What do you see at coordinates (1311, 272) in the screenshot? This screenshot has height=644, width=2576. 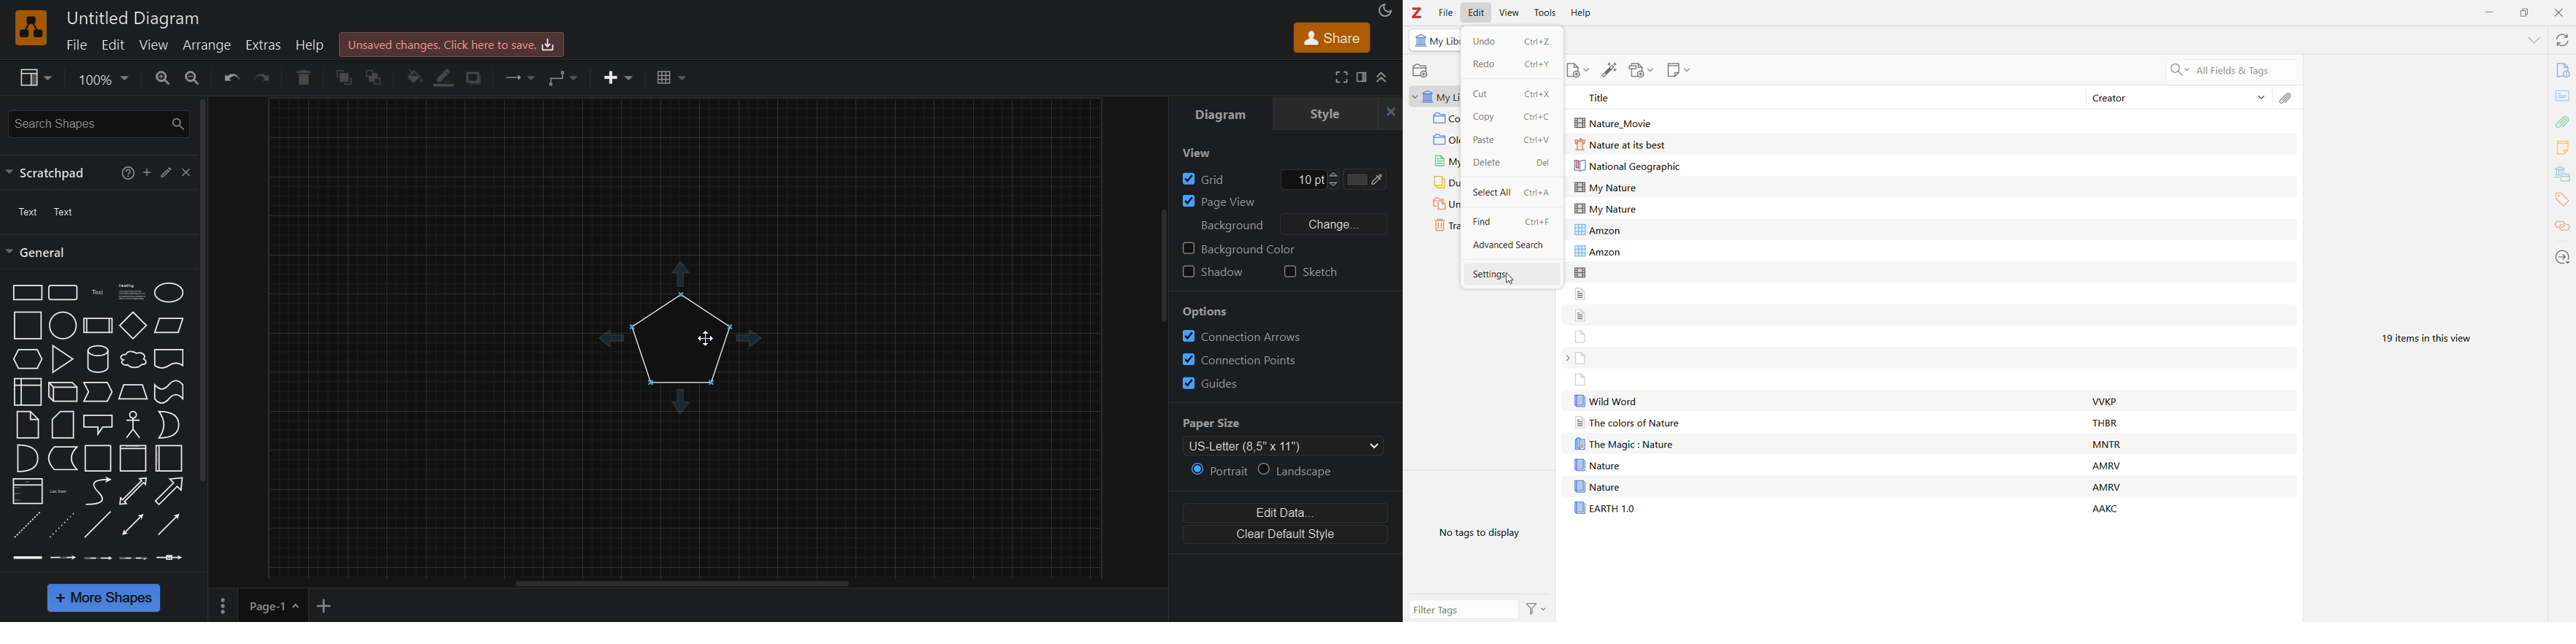 I see `Sketch toggle` at bounding box center [1311, 272].